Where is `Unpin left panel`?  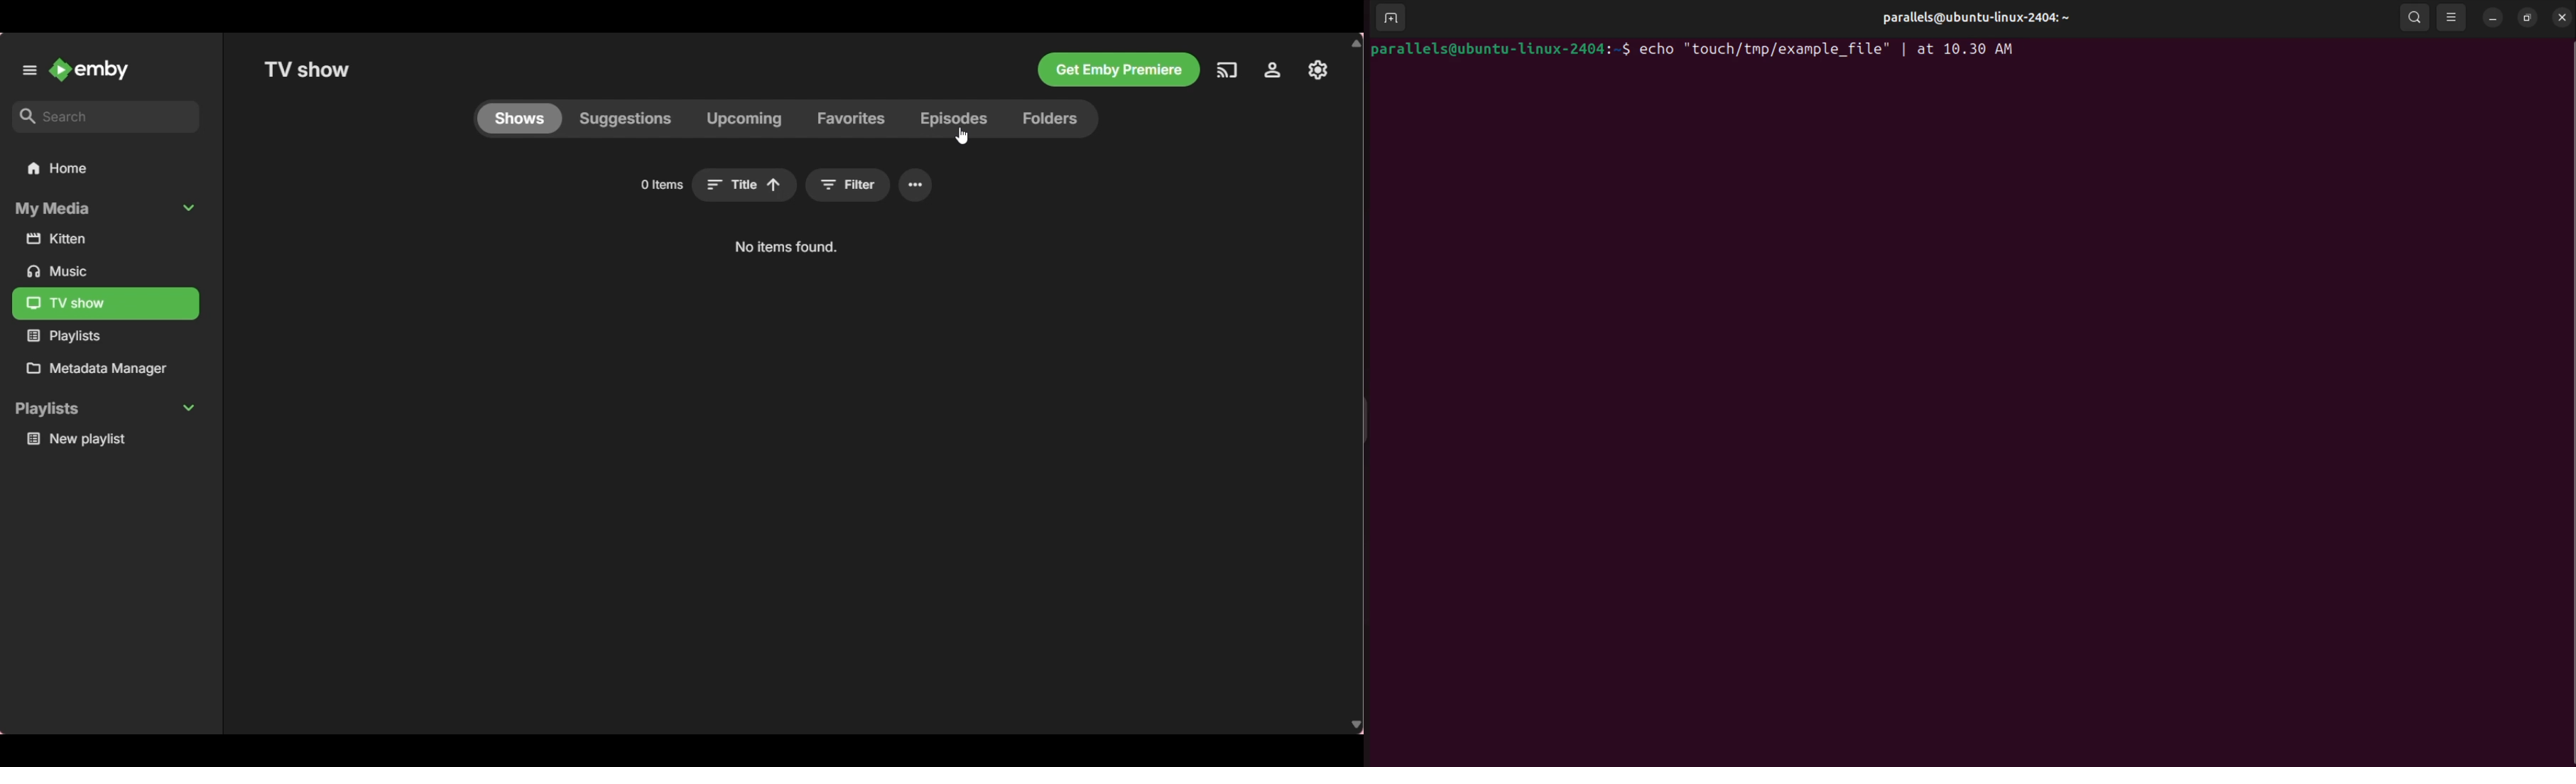 Unpin left panel is located at coordinates (30, 70).